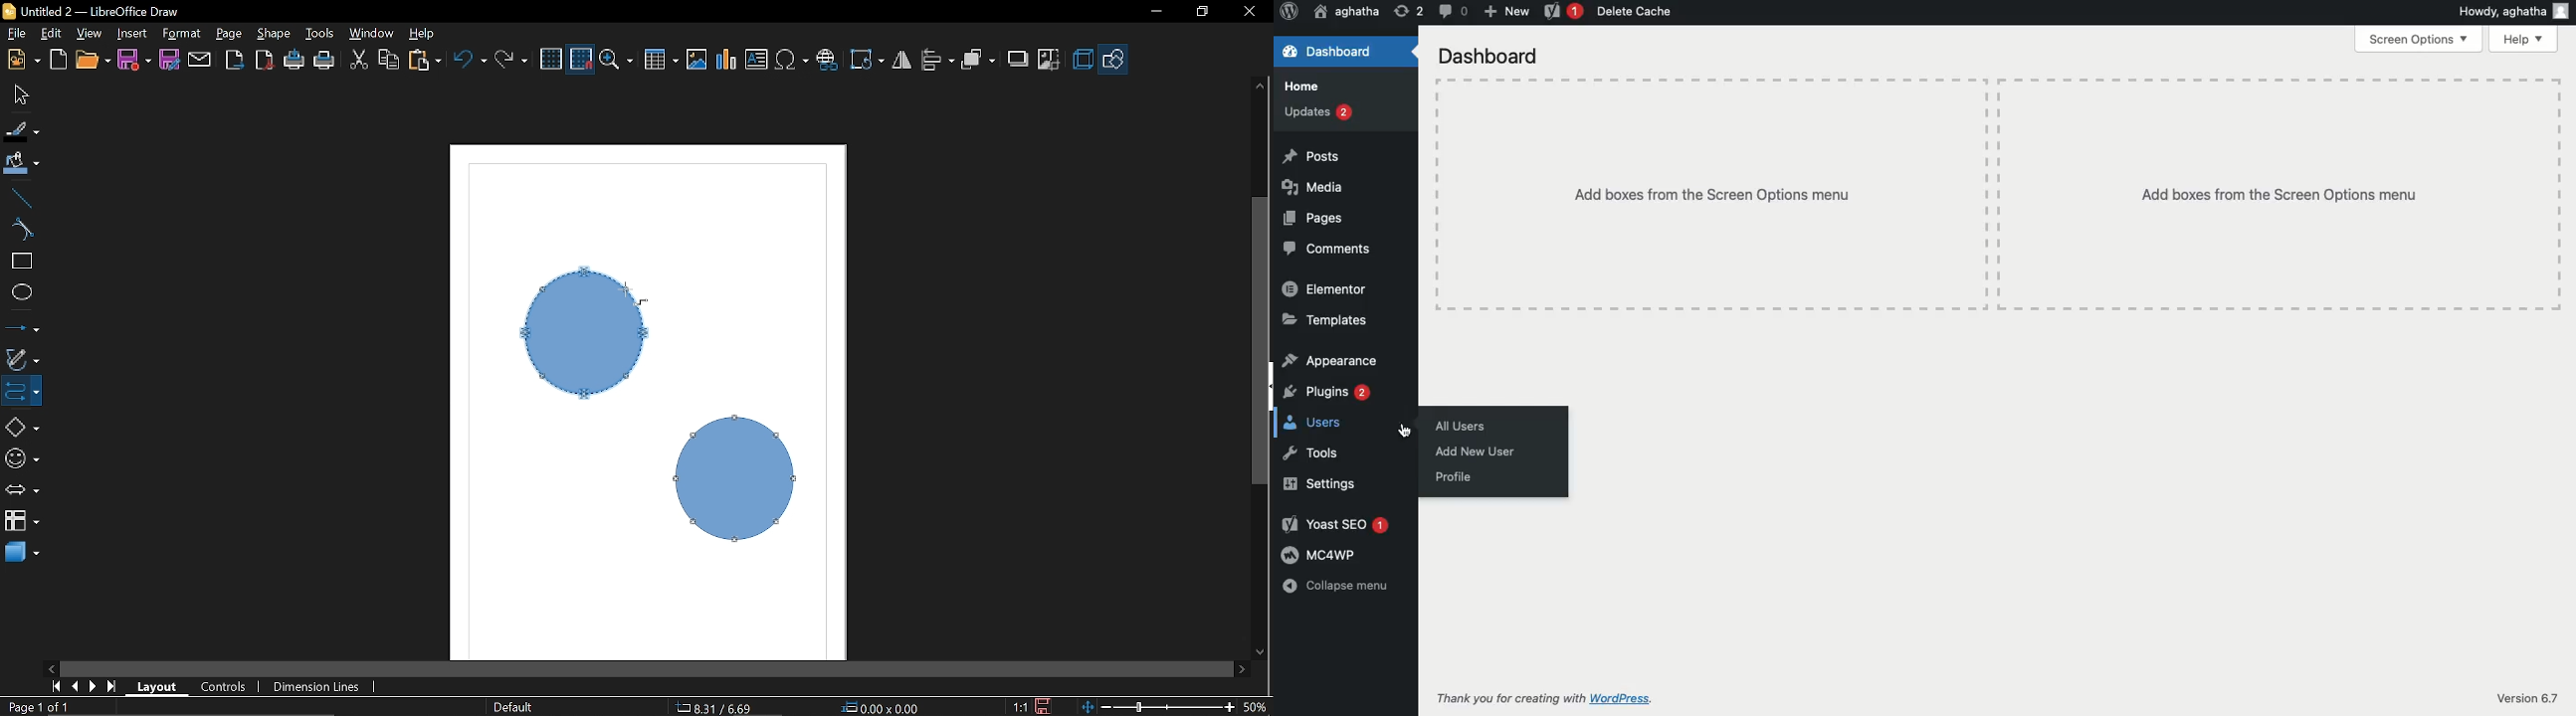 Image resolution: width=2576 pixels, height=728 pixels. I want to click on file , so click(15, 34).